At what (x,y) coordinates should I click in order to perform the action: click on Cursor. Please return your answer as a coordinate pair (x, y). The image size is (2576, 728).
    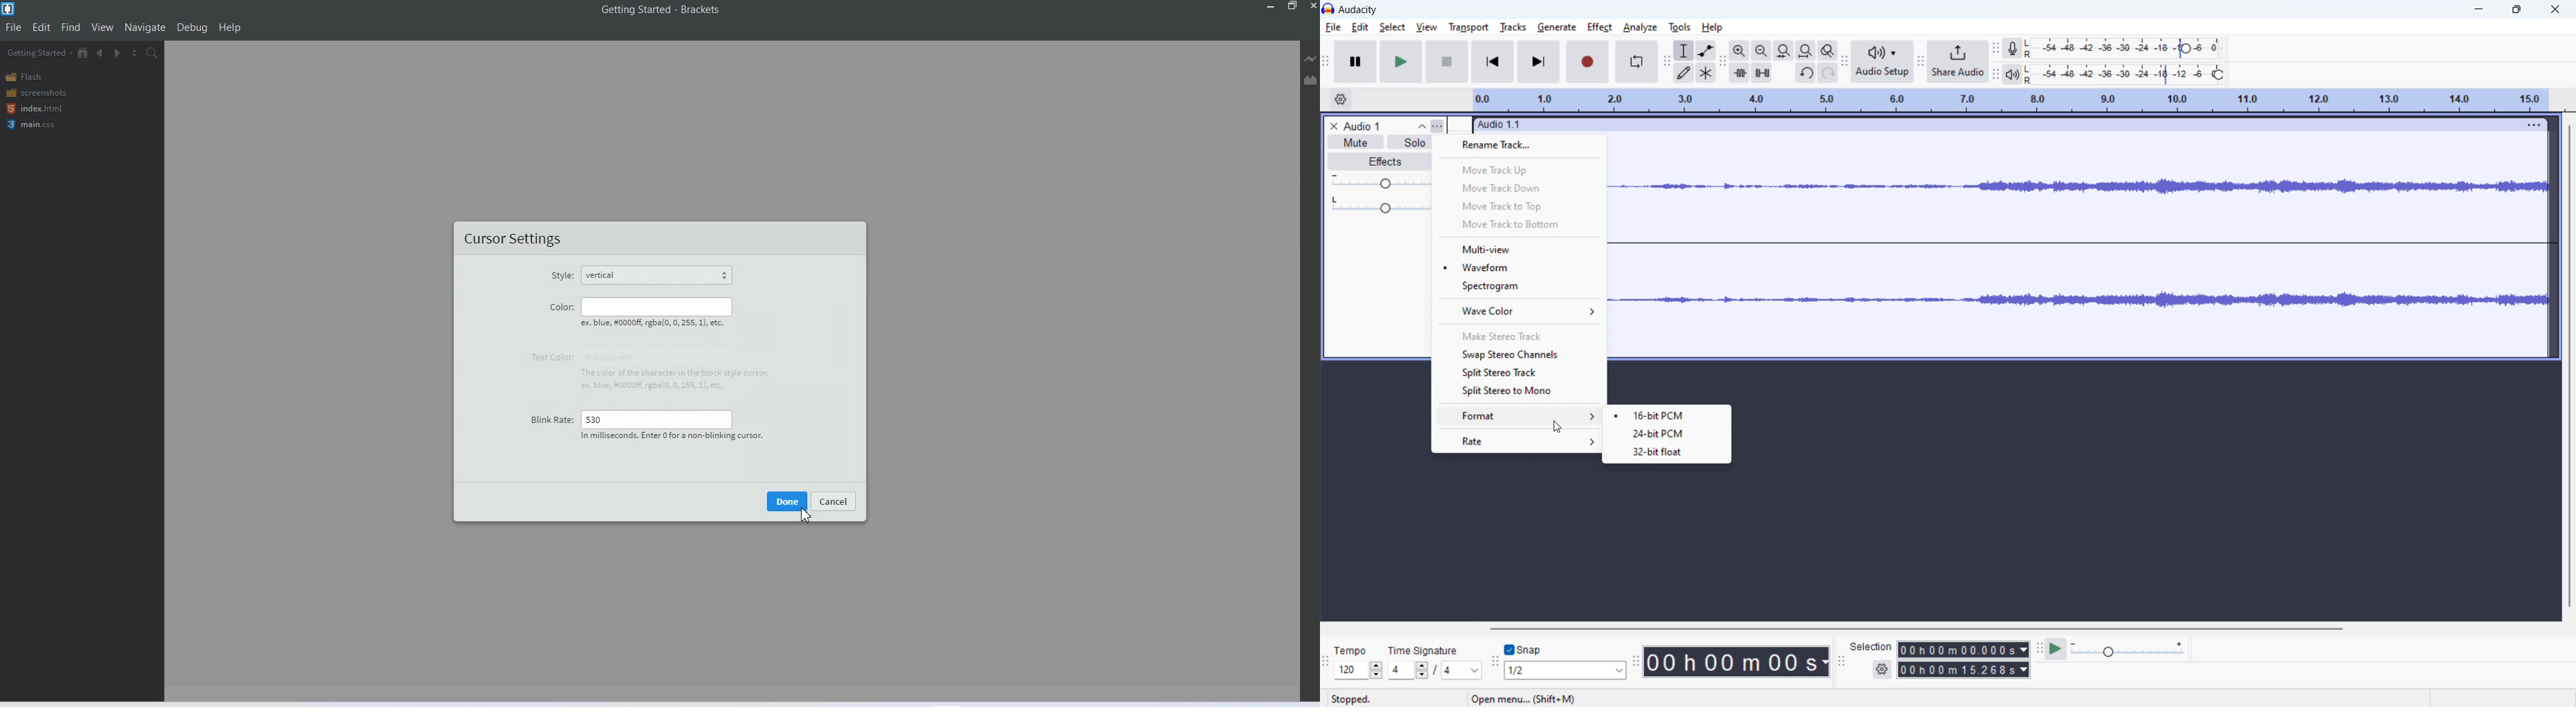
    Looking at the image, I should click on (800, 514).